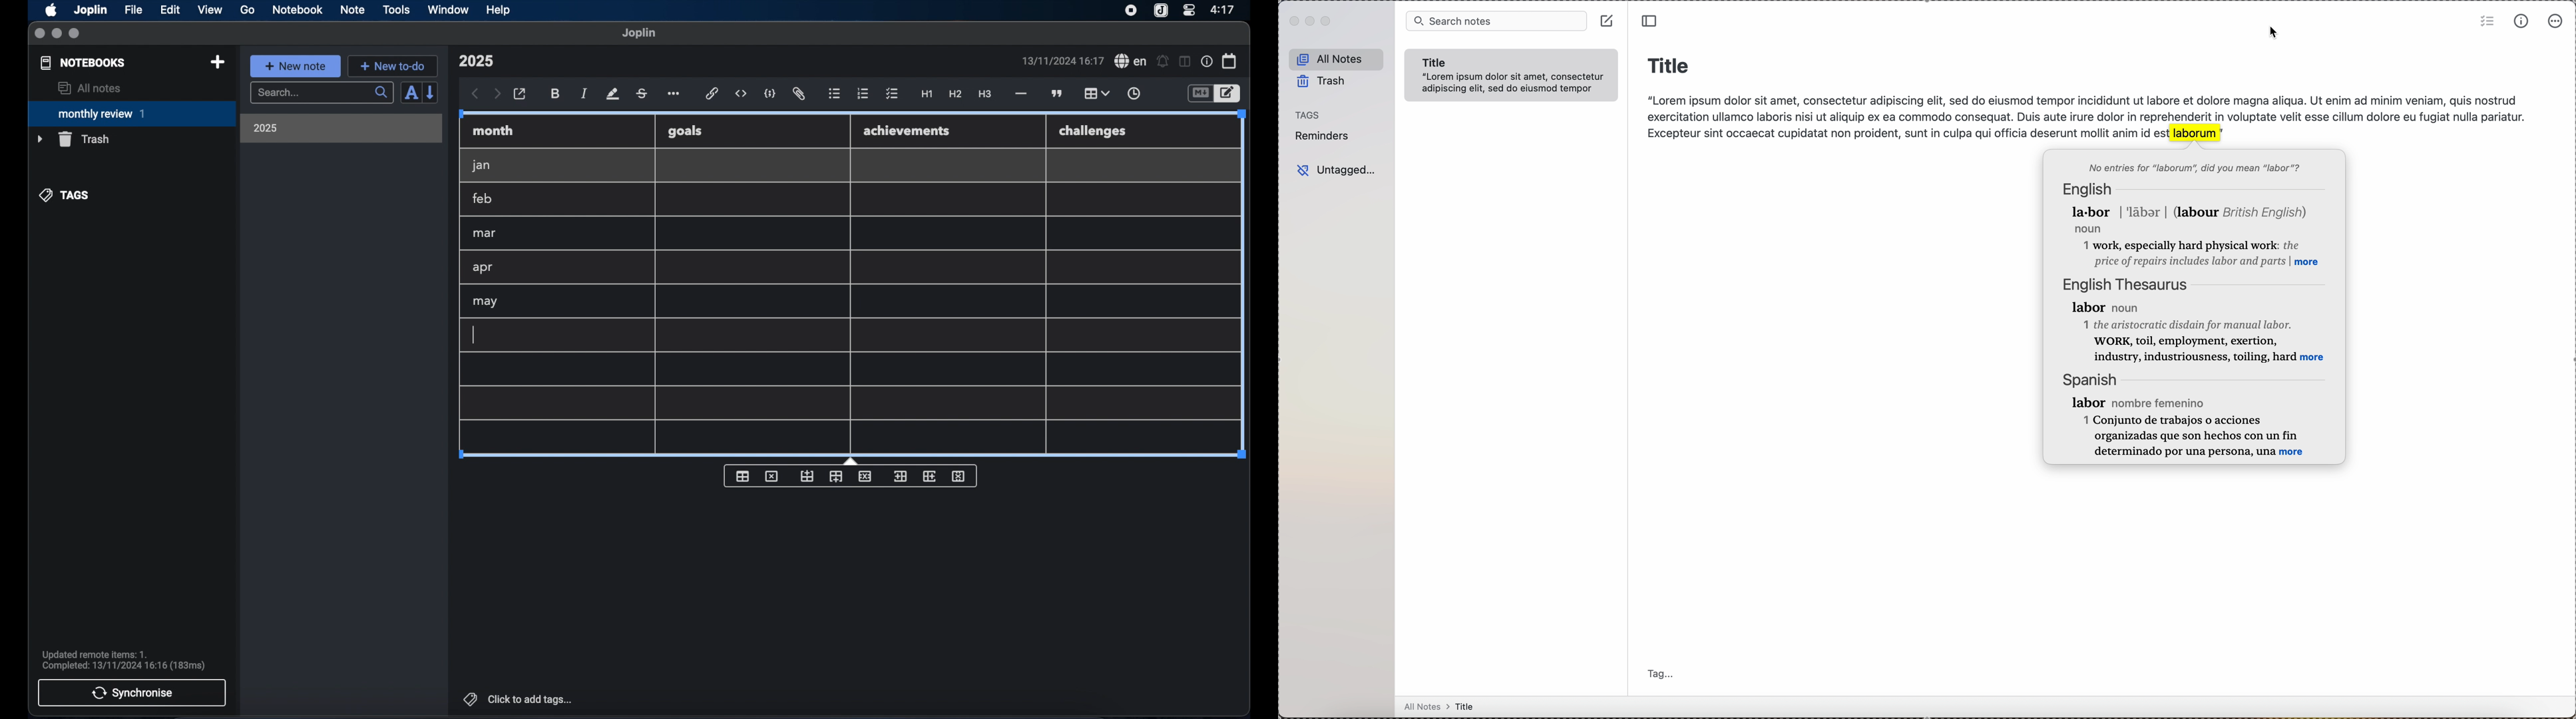 The width and height of the screenshot is (2576, 728). What do you see at coordinates (481, 166) in the screenshot?
I see `jan` at bounding box center [481, 166].